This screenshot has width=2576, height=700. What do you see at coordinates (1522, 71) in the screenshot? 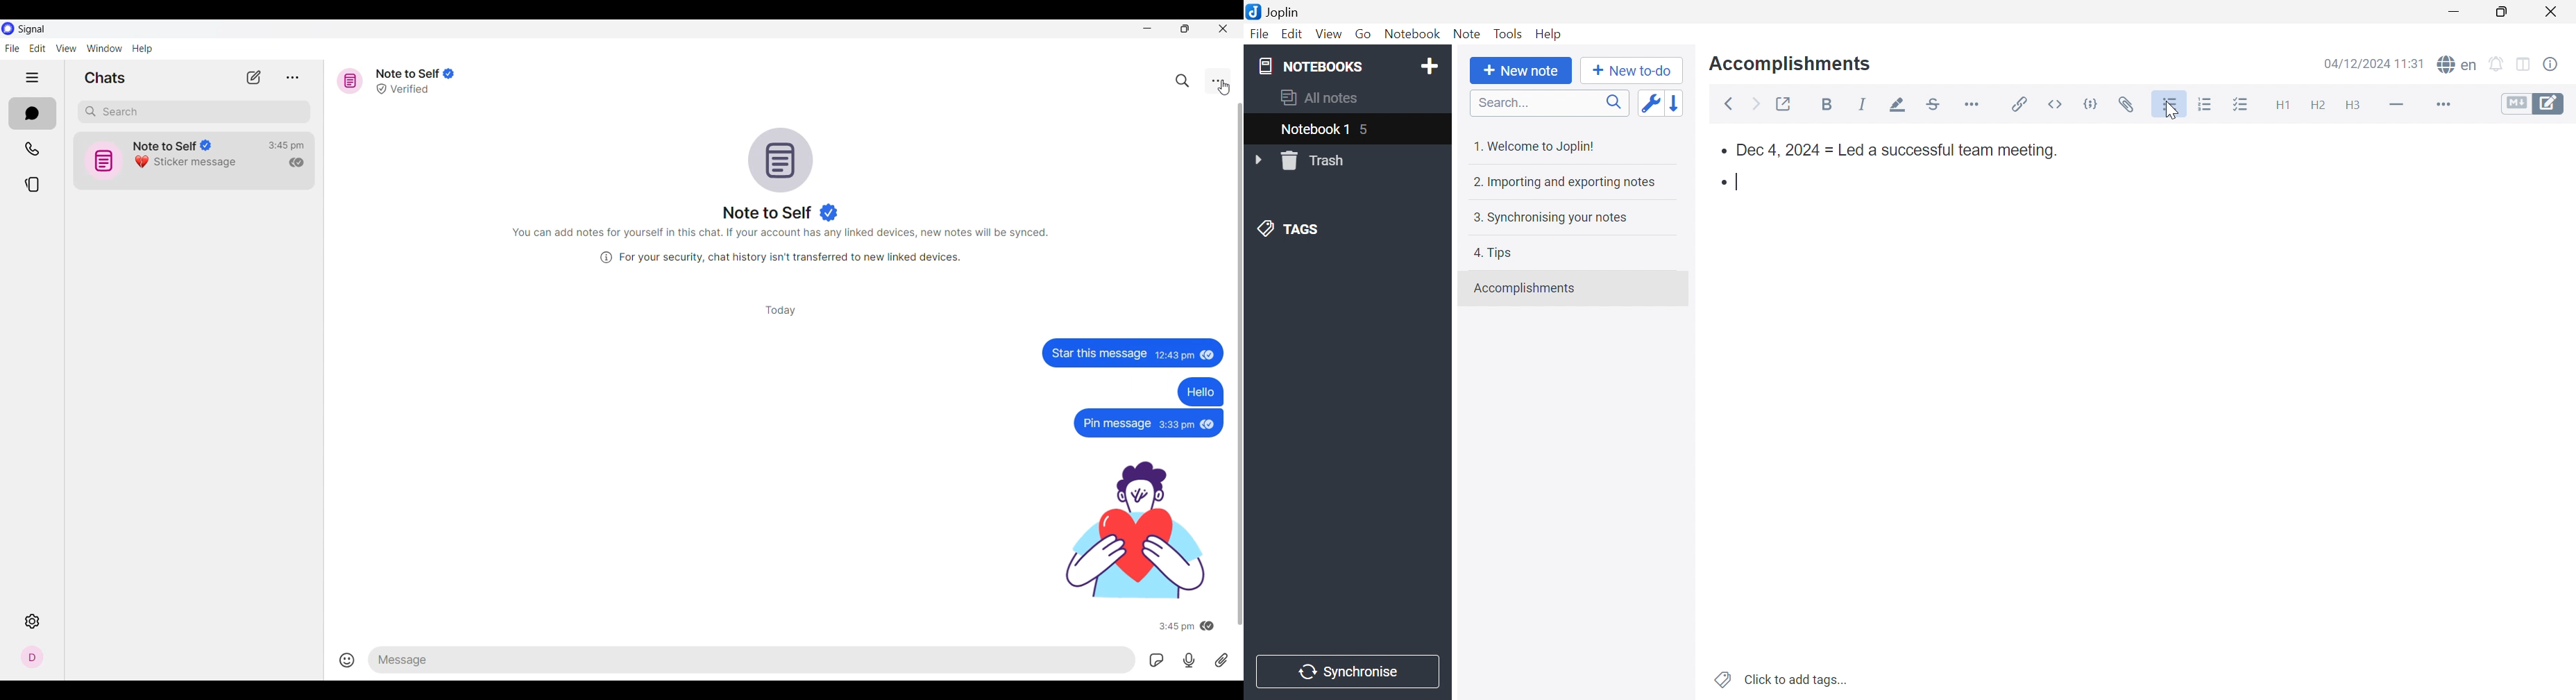
I see `New note` at bounding box center [1522, 71].